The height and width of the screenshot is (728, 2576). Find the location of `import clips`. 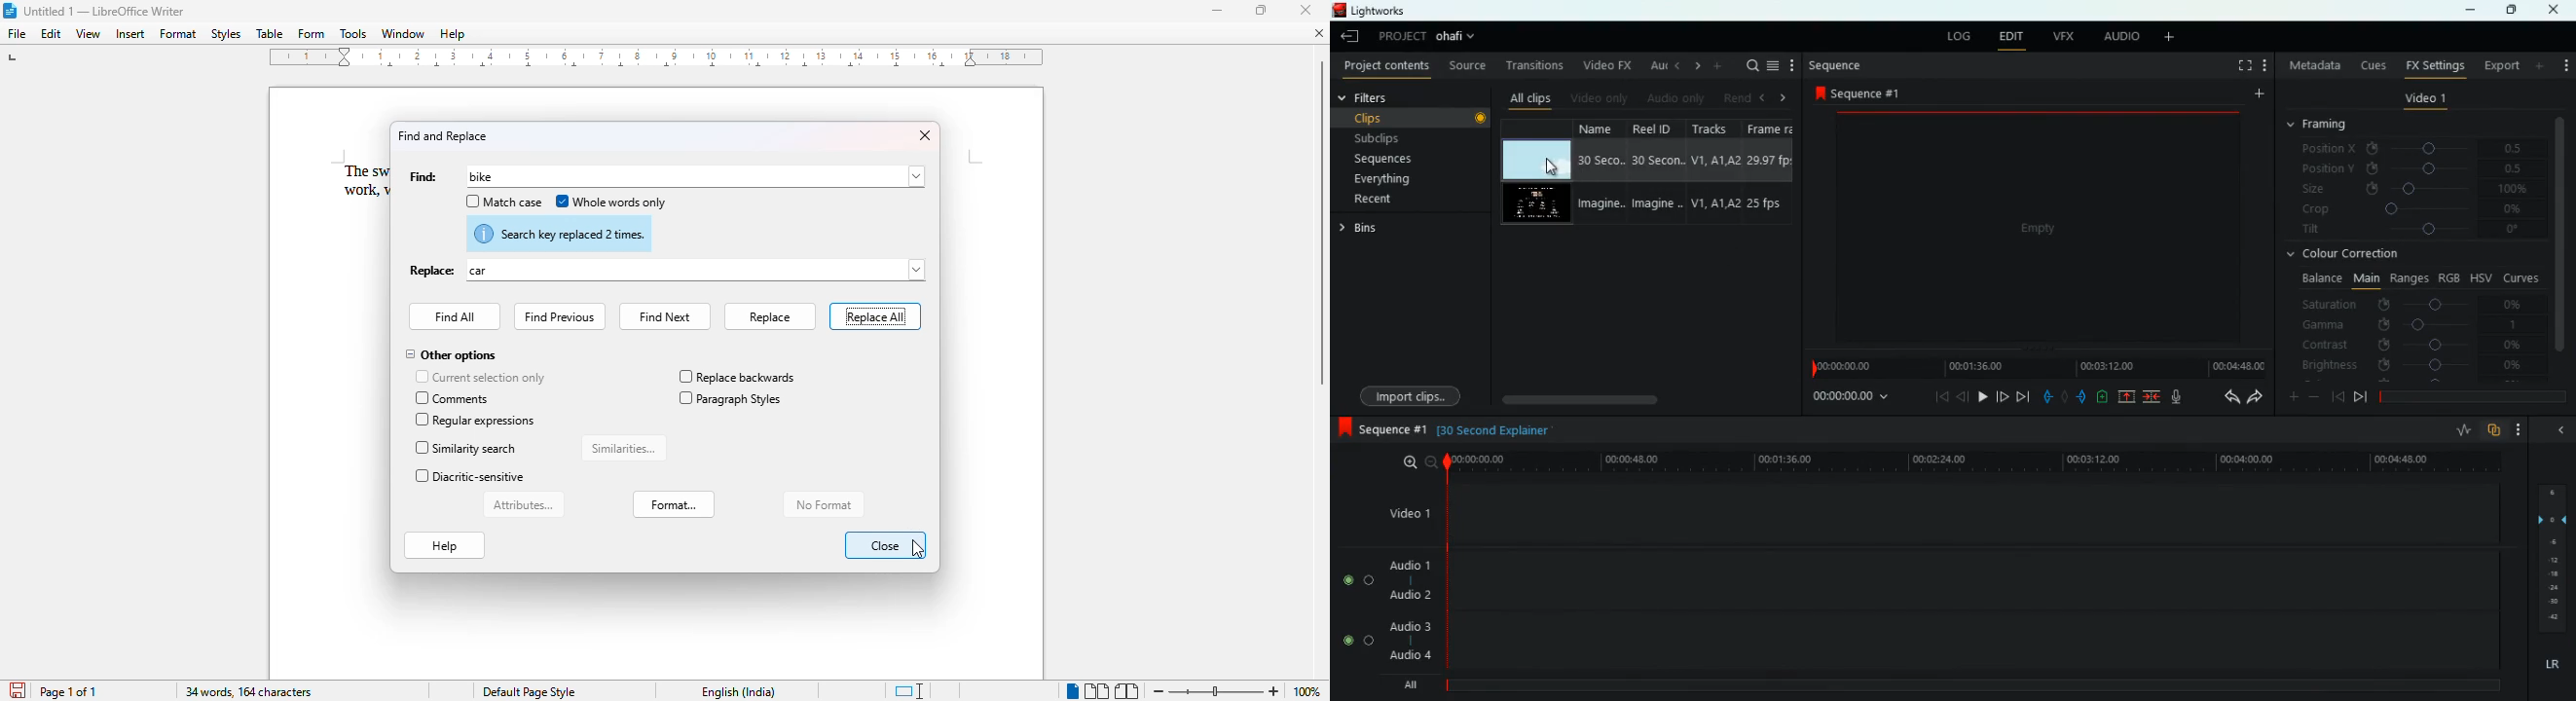

import clips is located at coordinates (1410, 396).